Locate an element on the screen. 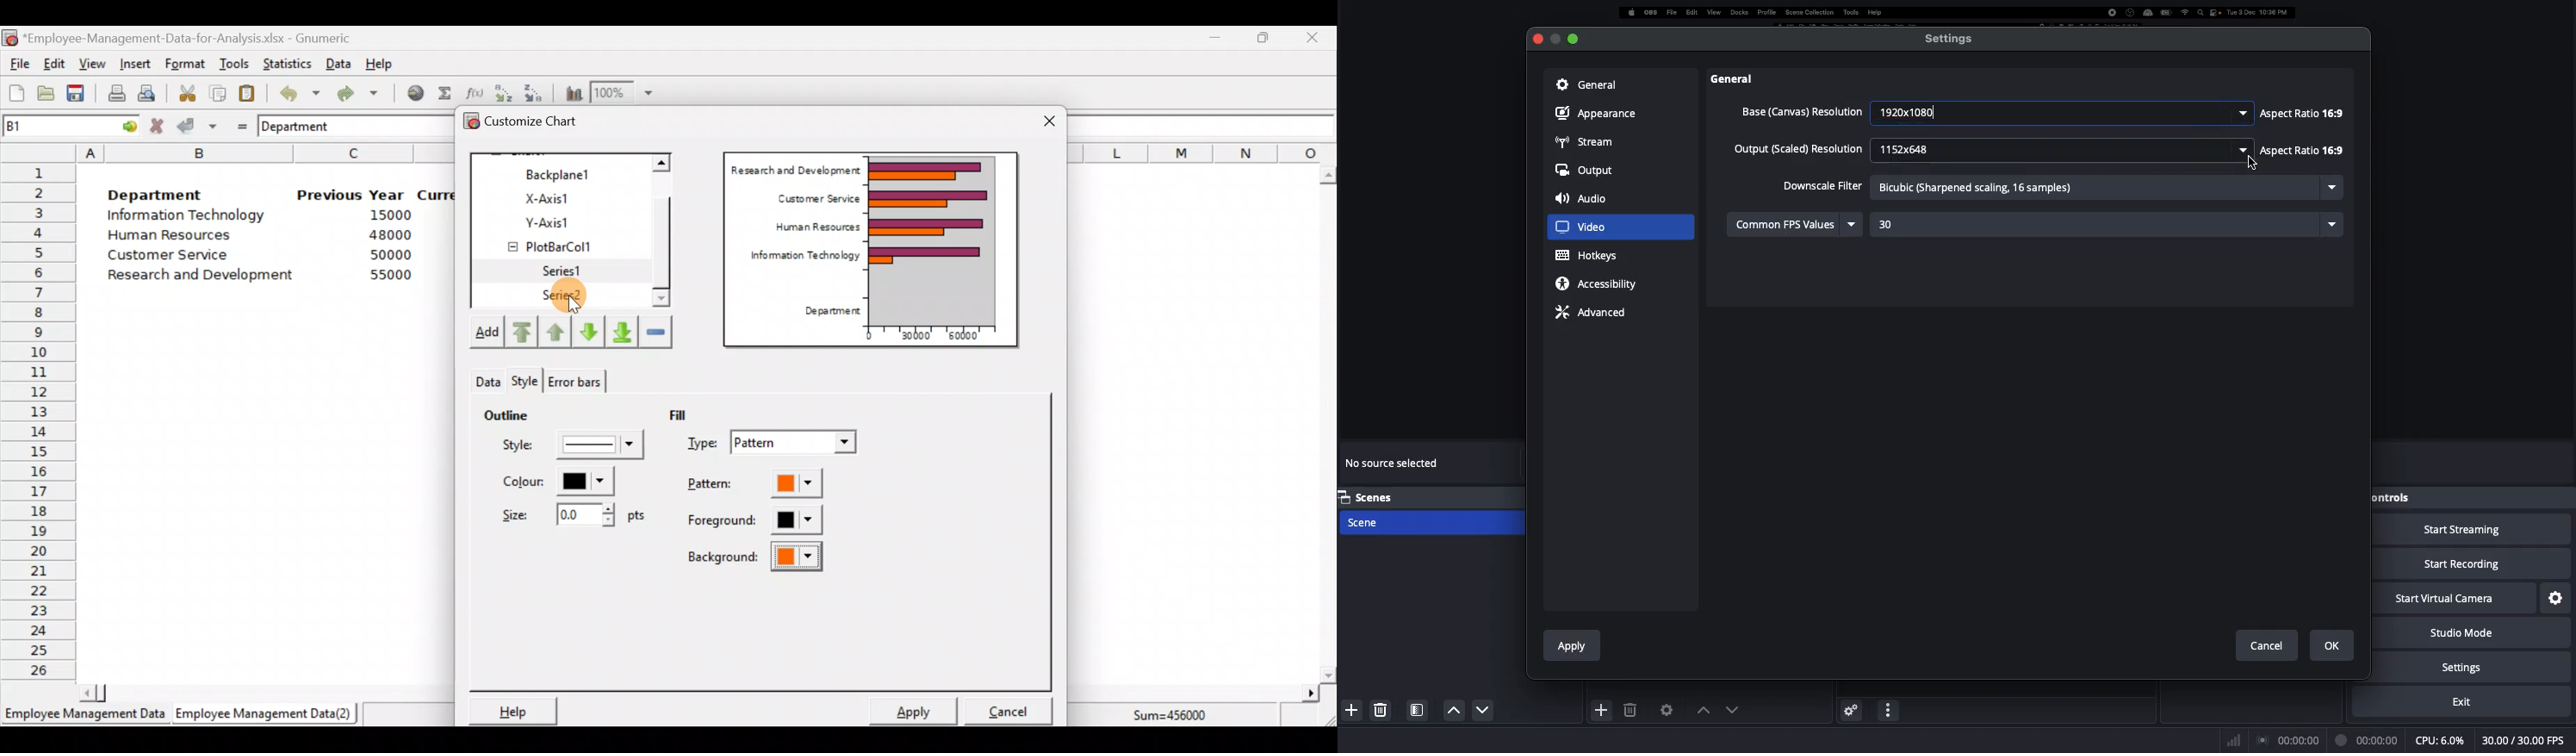  Edit is located at coordinates (55, 65).